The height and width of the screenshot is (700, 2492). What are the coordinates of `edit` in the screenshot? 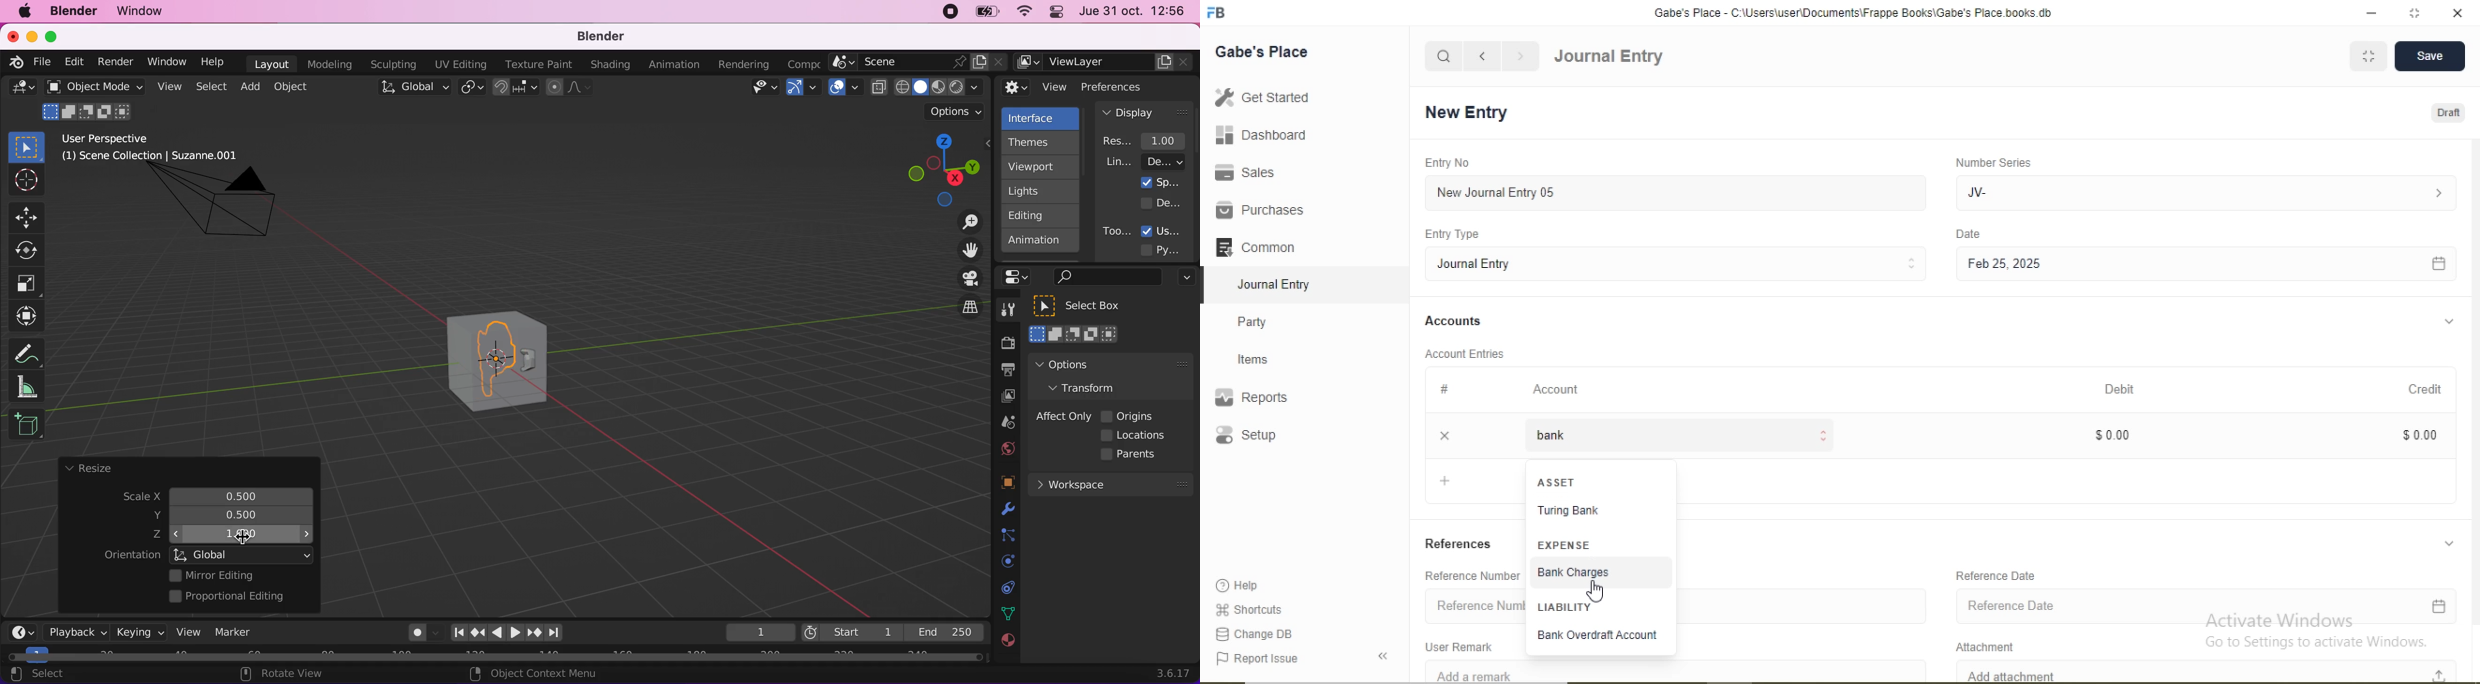 It's located at (71, 61).